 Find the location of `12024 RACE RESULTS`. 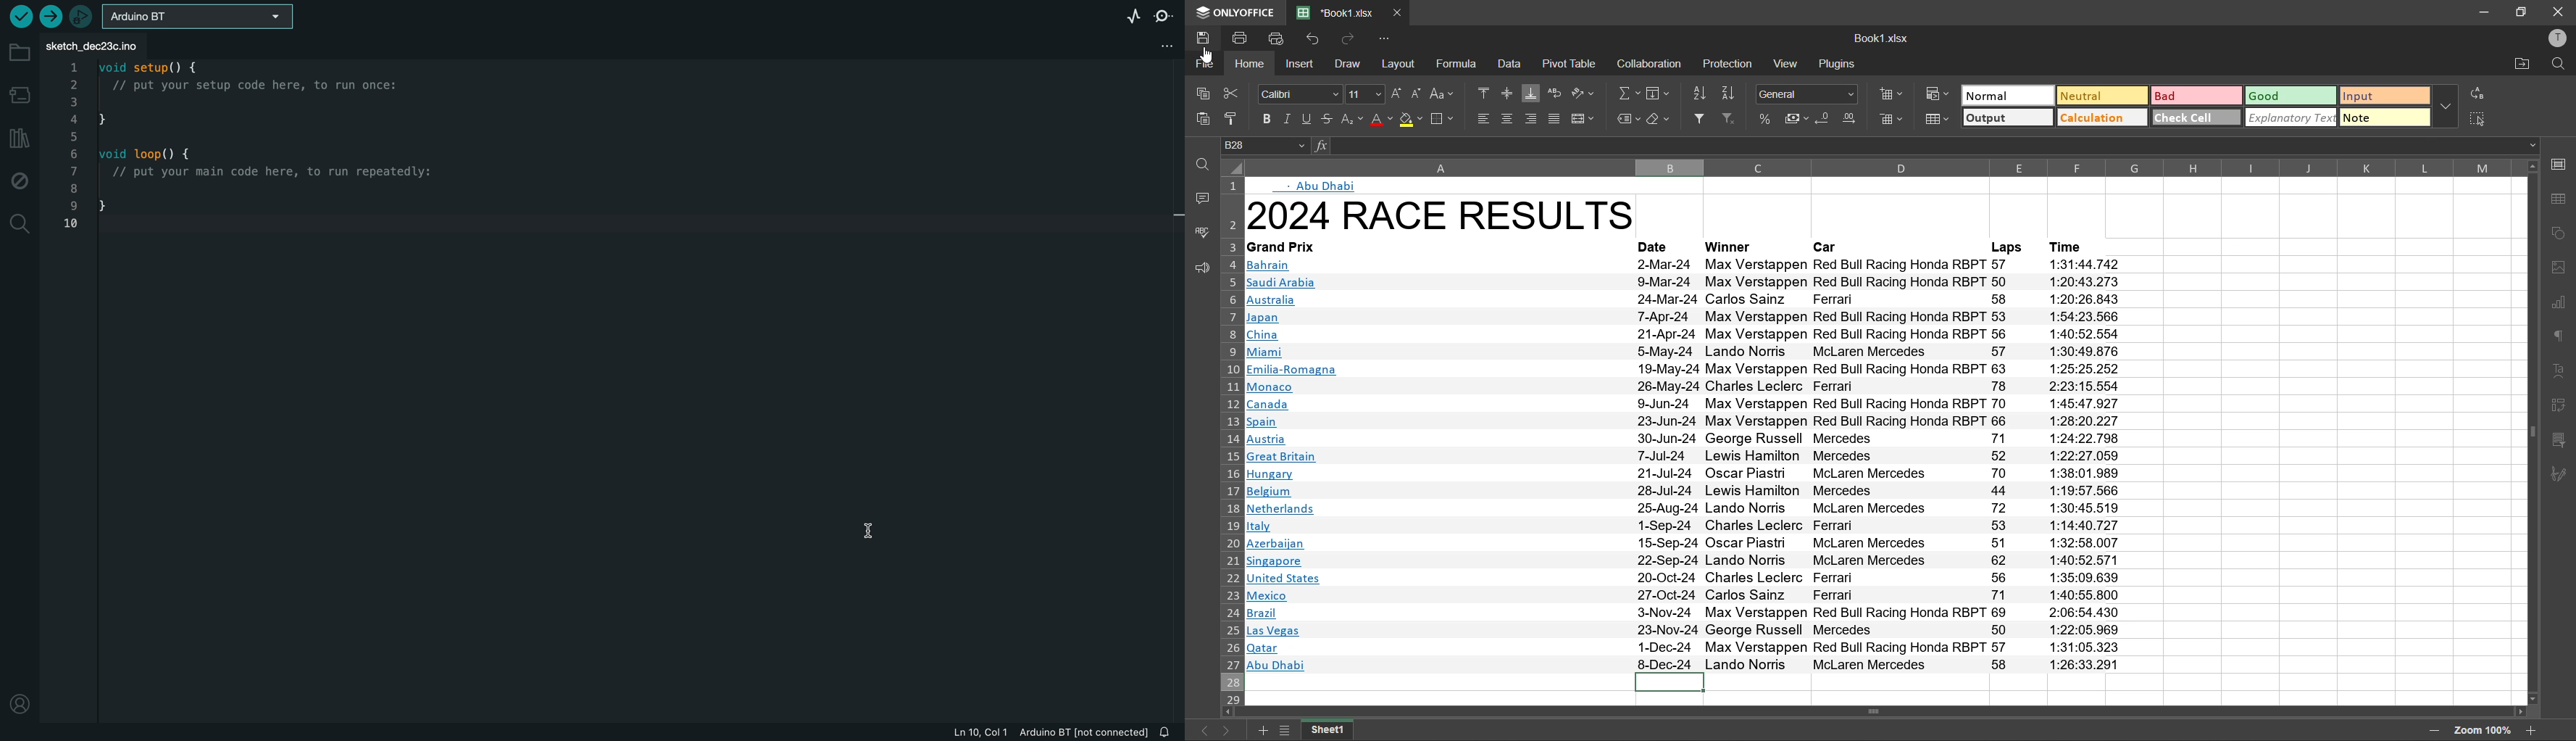

12024 RACE RESULTS is located at coordinates (1491, 212).